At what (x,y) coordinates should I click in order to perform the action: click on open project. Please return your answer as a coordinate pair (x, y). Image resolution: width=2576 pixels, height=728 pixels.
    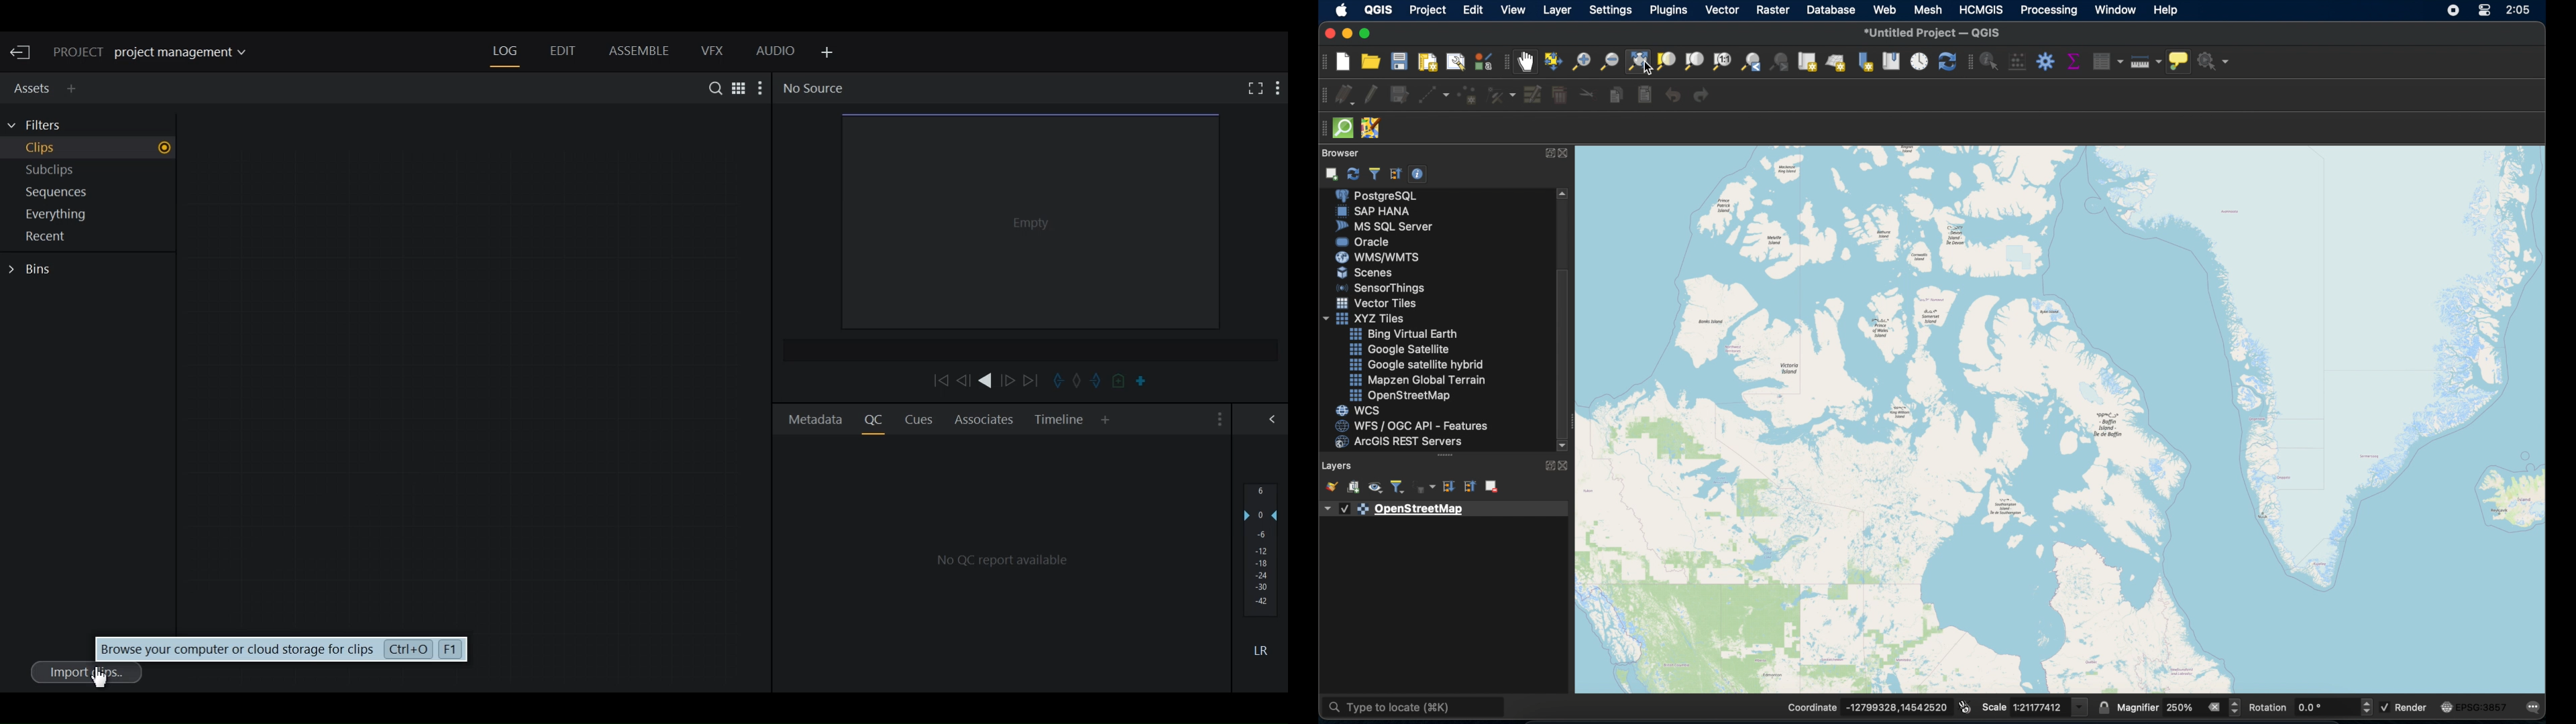
    Looking at the image, I should click on (1371, 60).